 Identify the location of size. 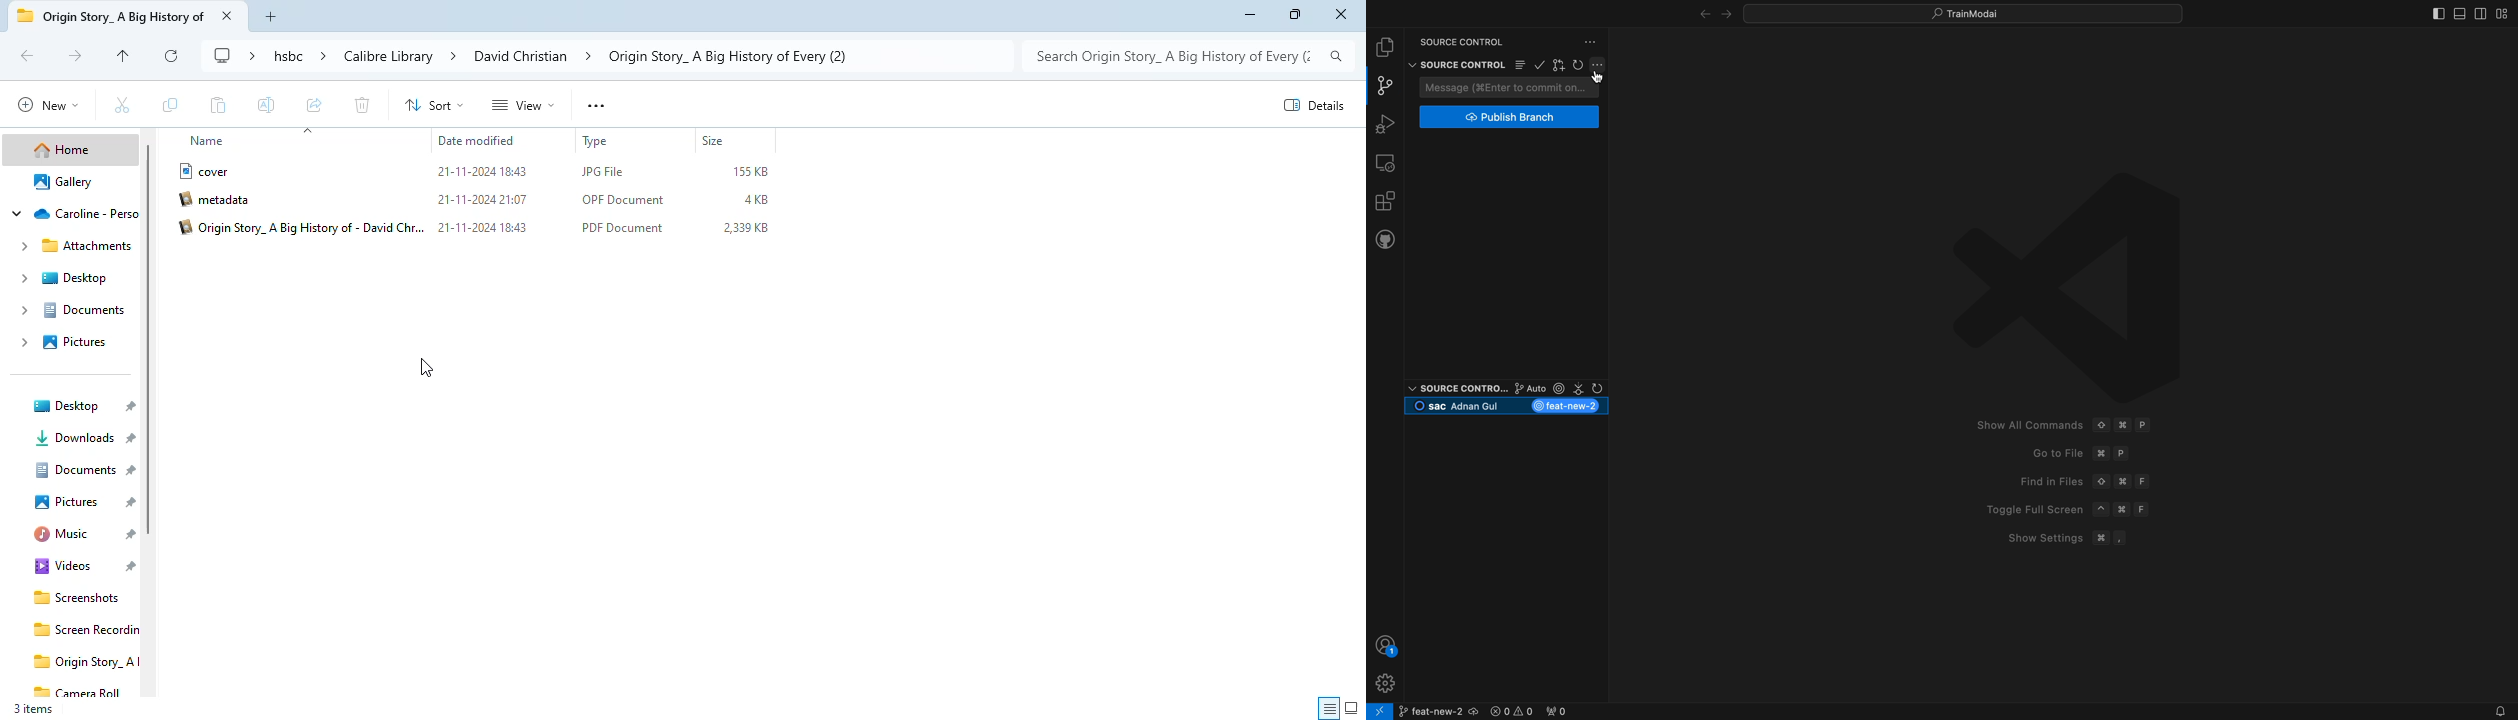
(714, 139).